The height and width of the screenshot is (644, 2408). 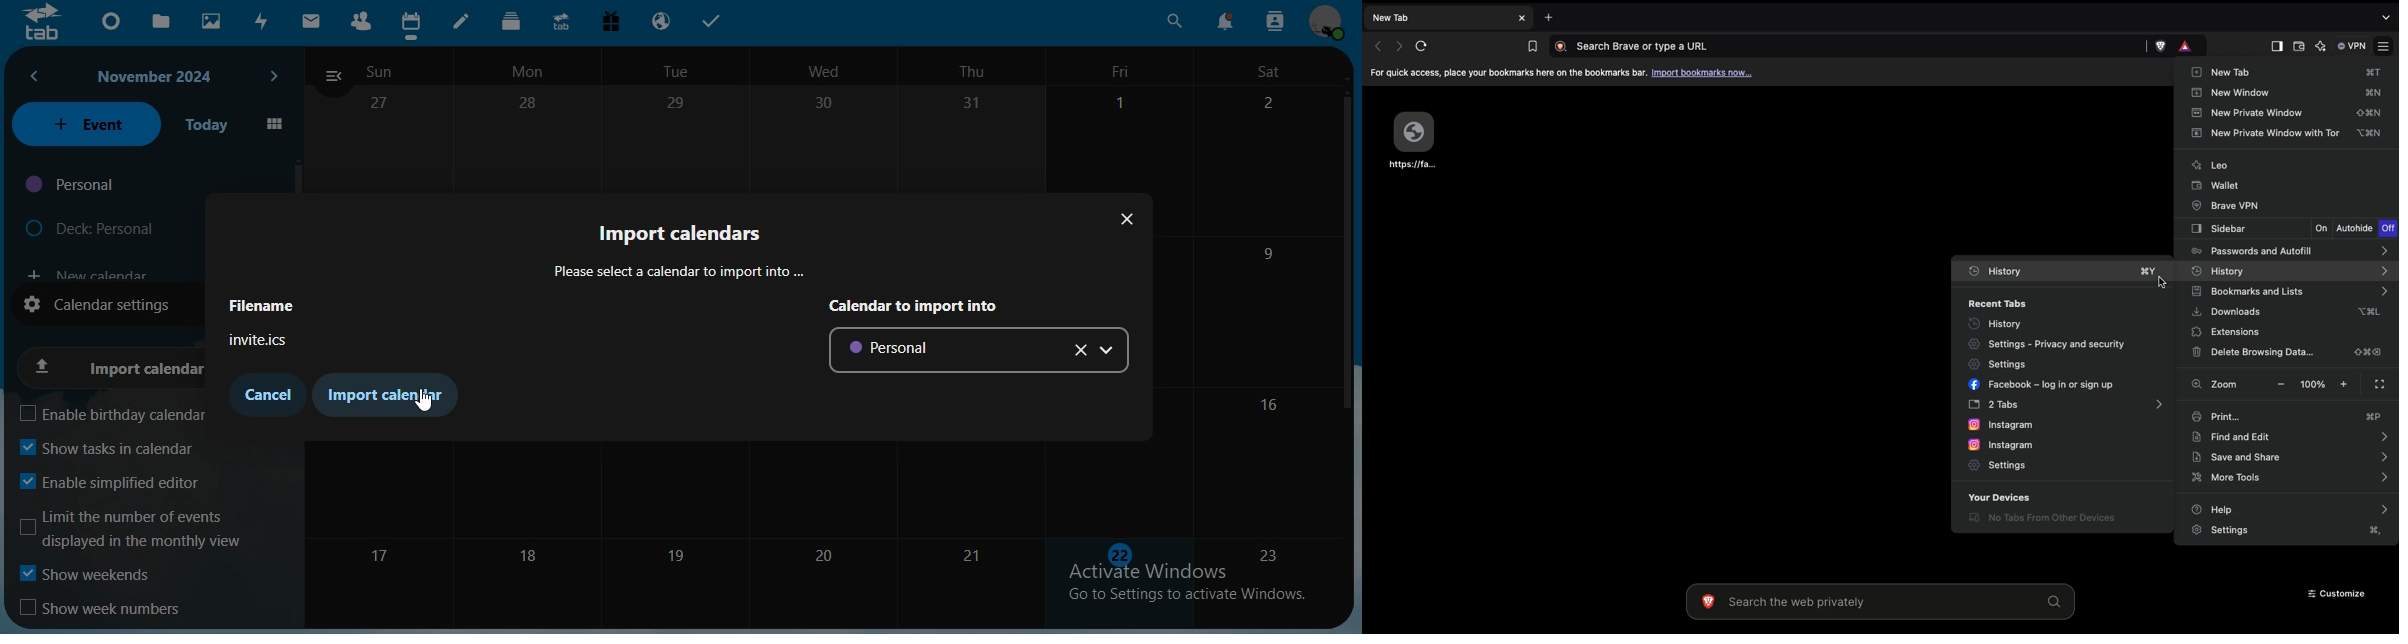 I want to click on icon, so click(x=43, y=26).